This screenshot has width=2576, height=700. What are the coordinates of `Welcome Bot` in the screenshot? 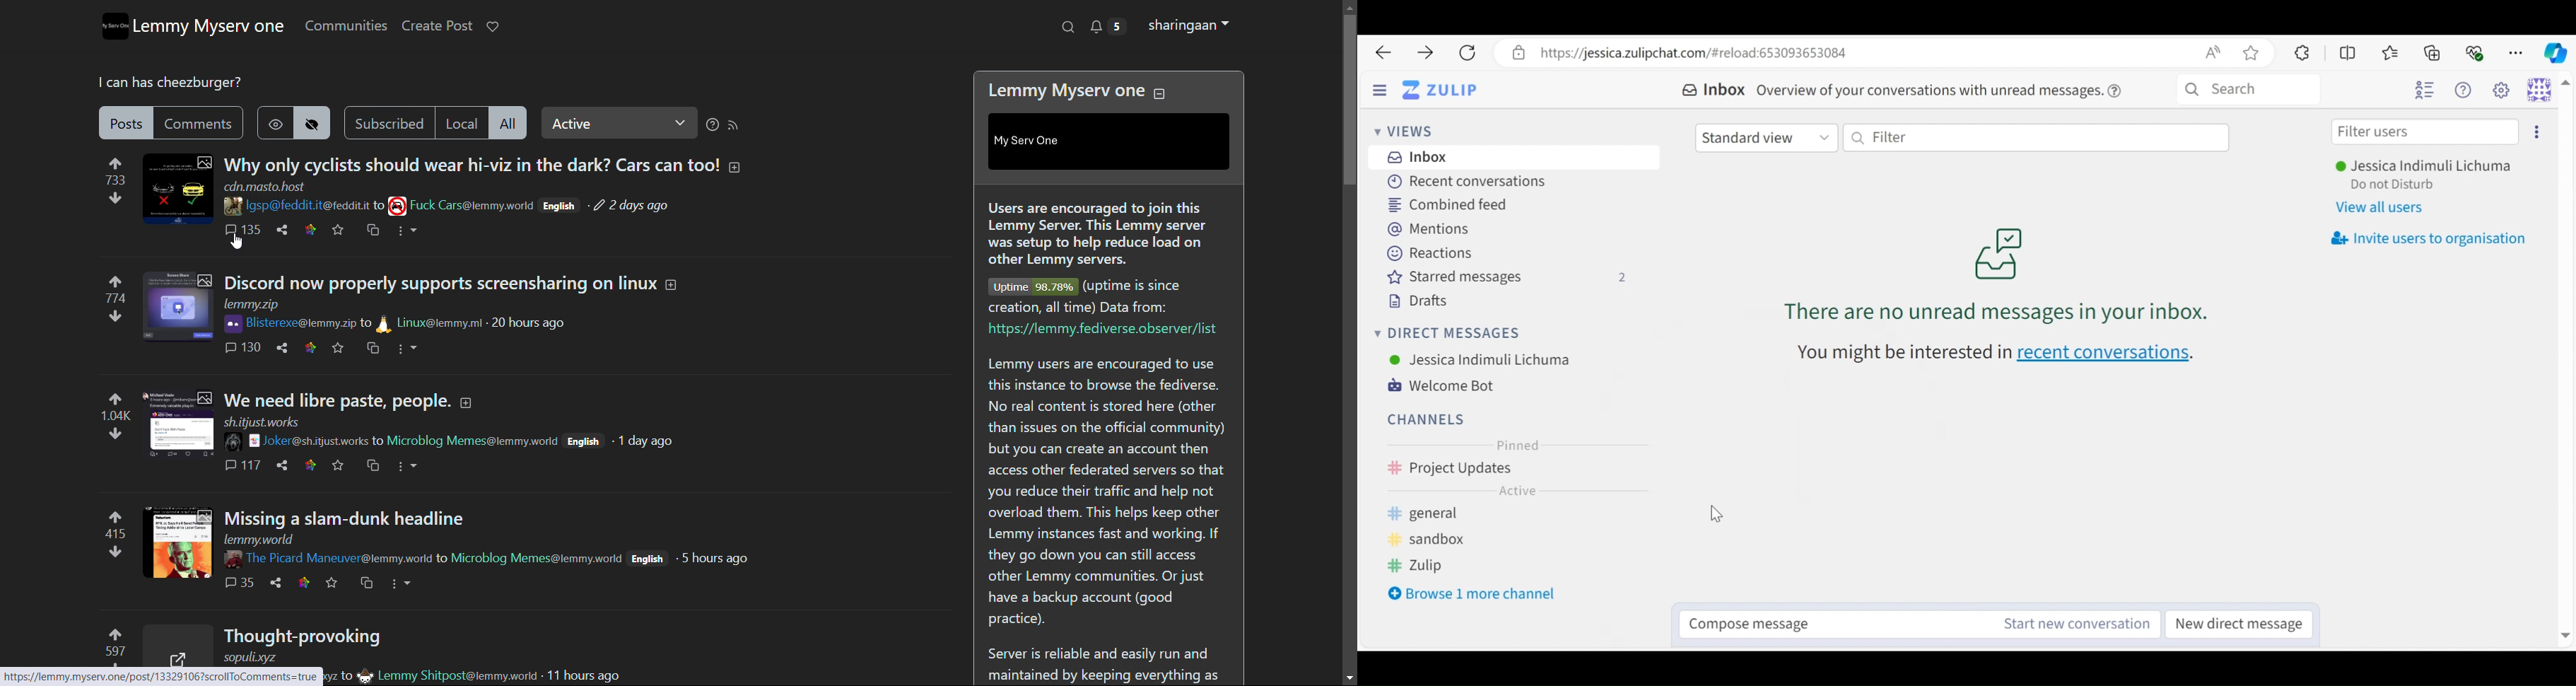 It's located at (1449, 386).